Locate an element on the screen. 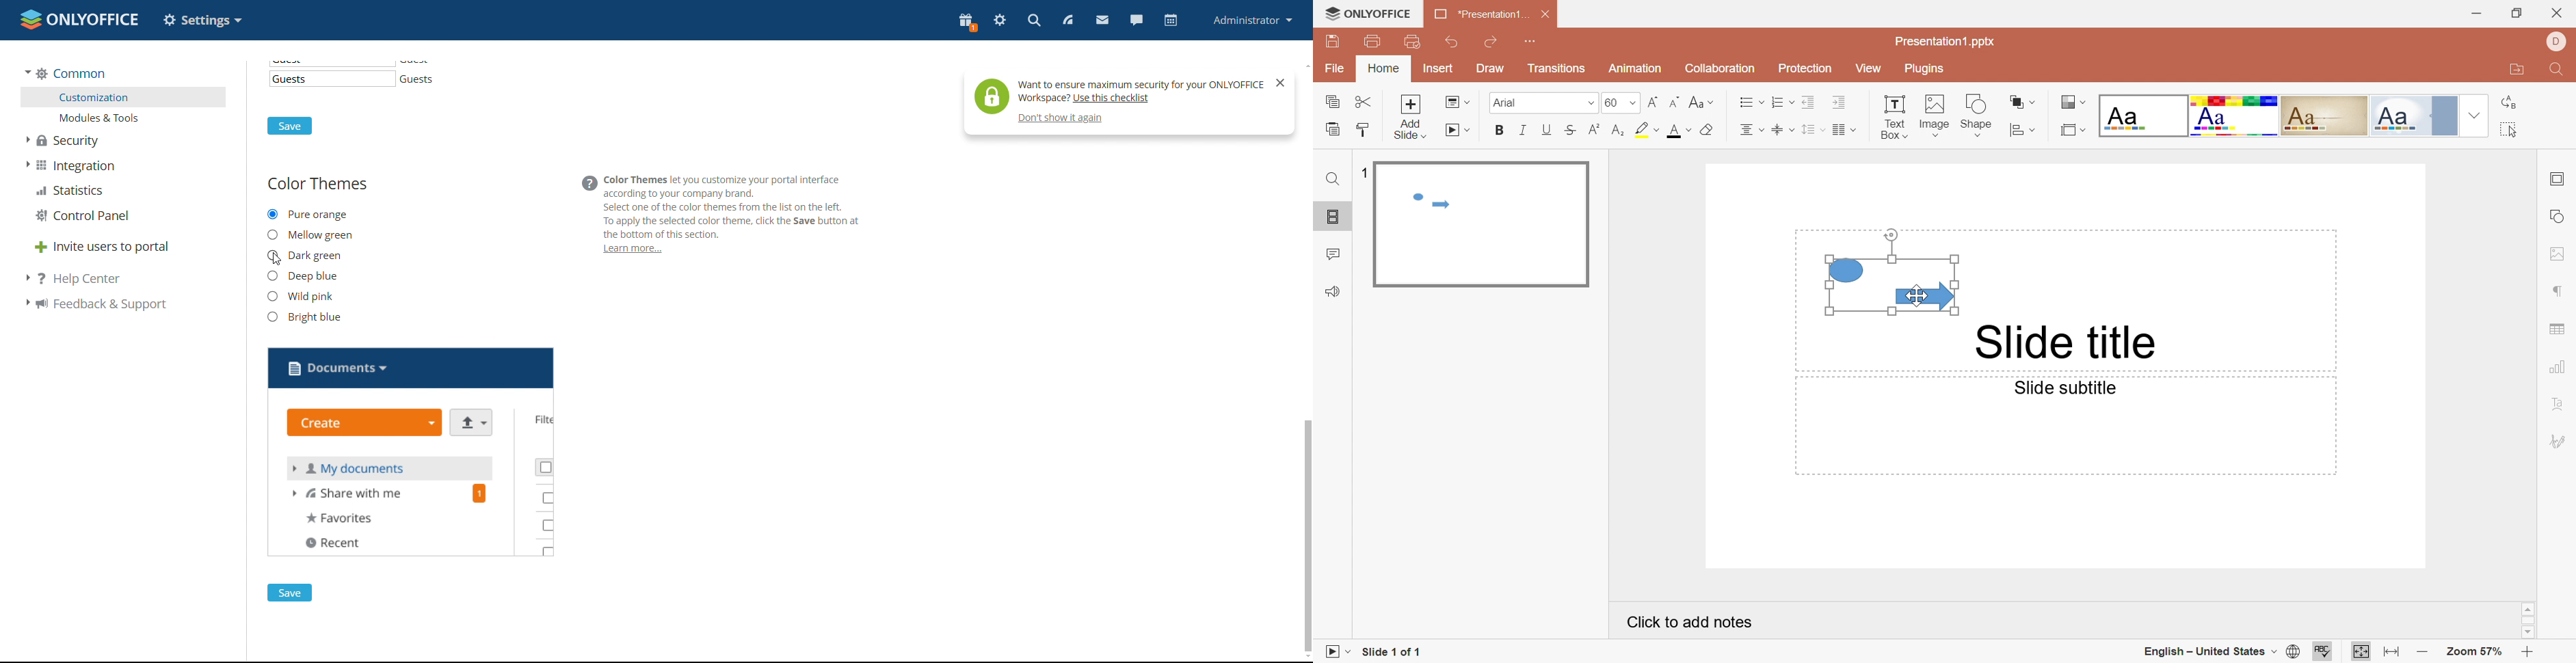  Feedback & Support is located at coordinates (1335, 293).